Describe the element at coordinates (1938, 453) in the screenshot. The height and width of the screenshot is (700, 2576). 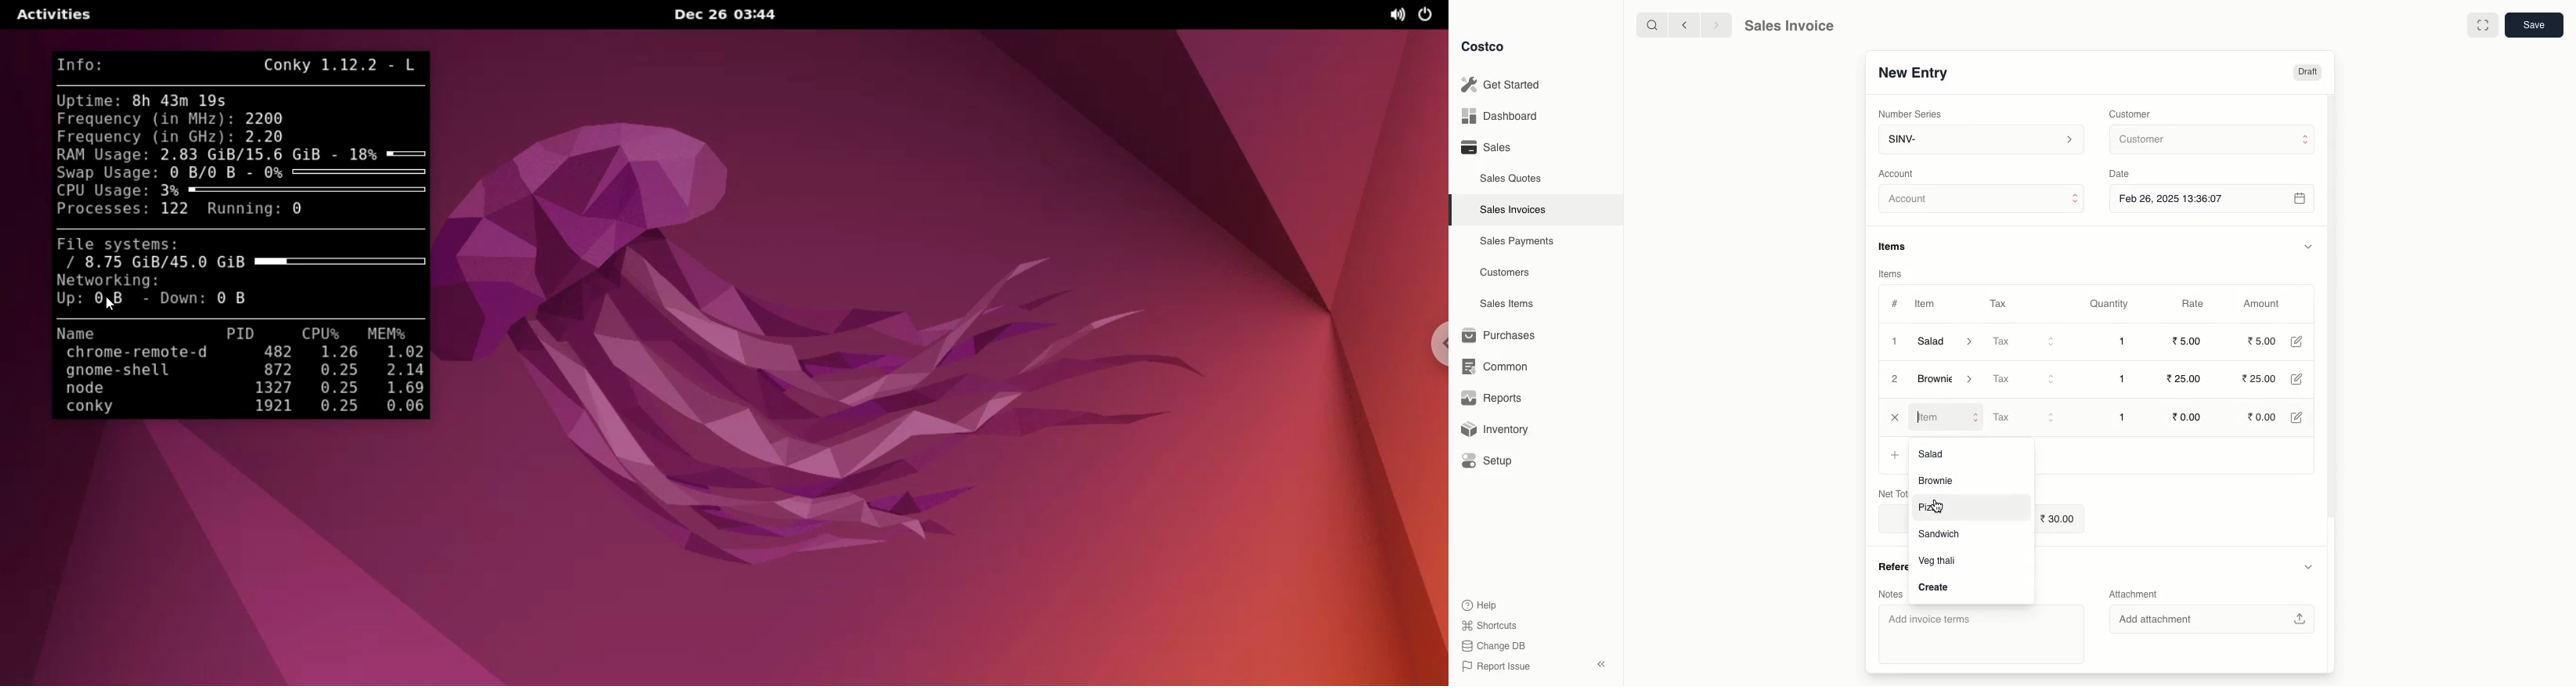
I see `Salad` at that location.